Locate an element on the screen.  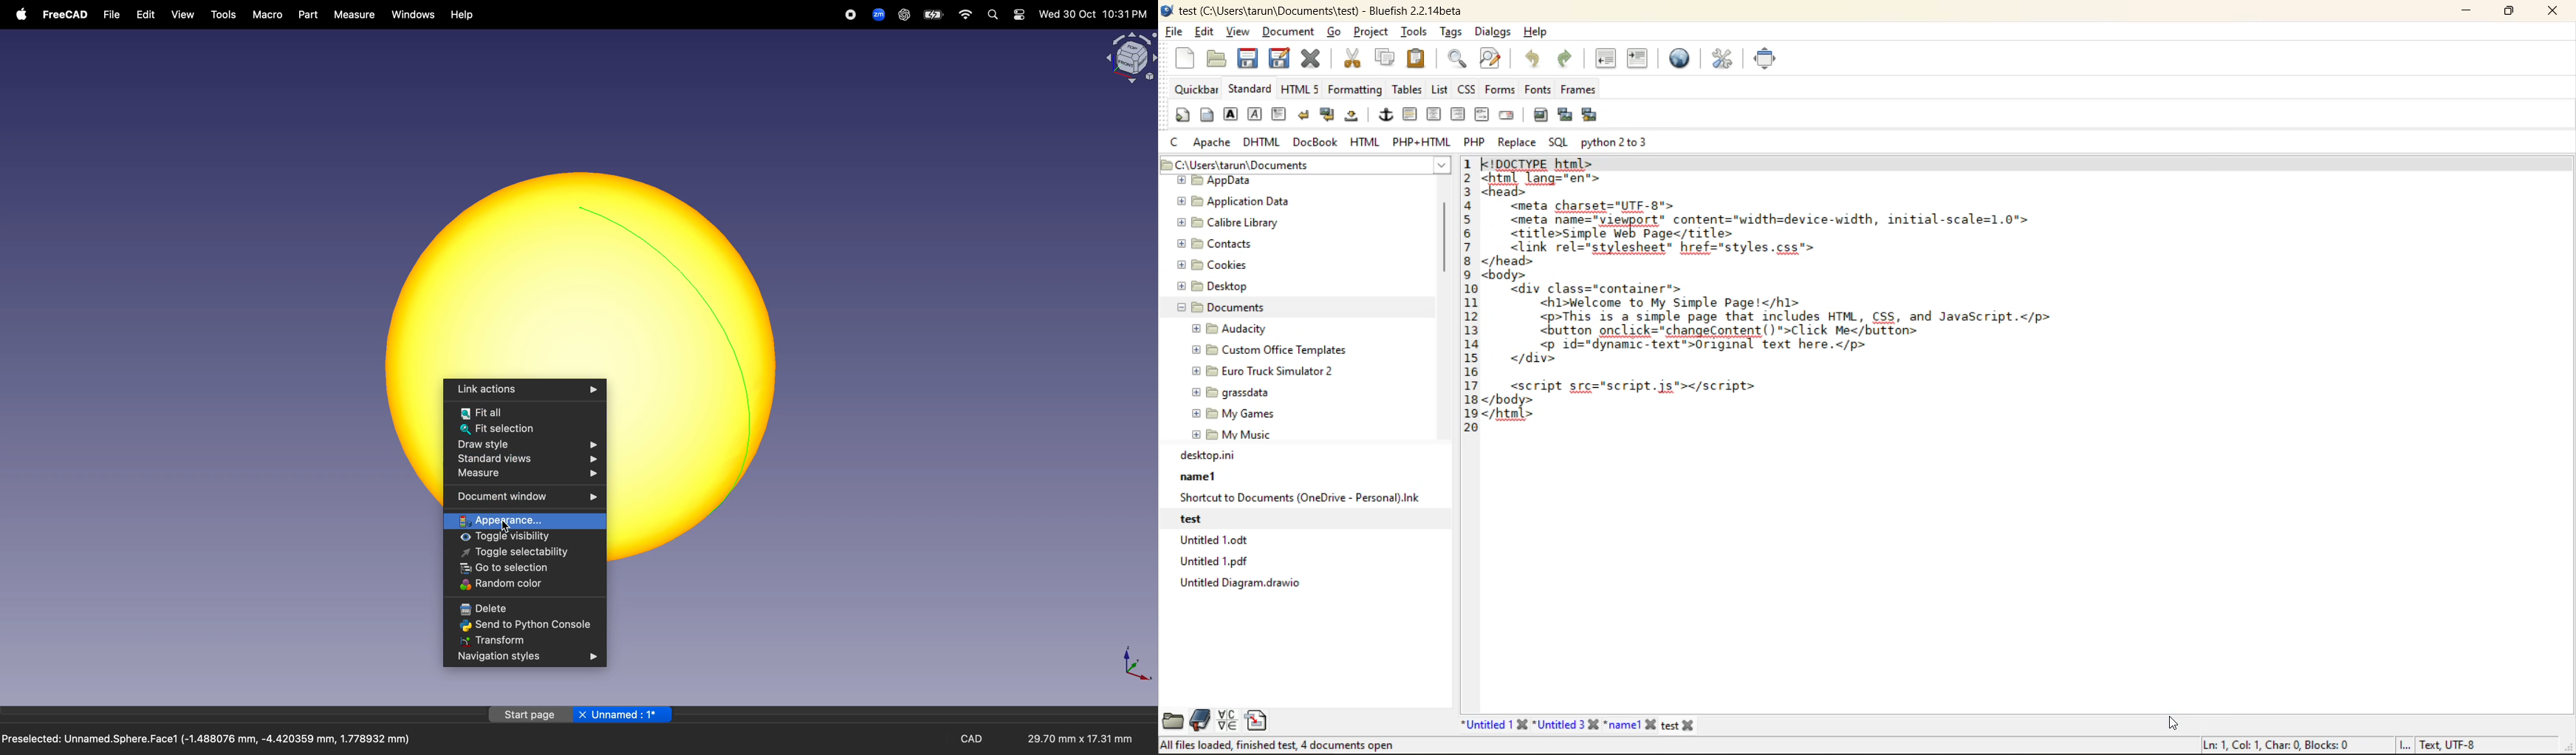
quickbar is located at coordinates (1196, 89).